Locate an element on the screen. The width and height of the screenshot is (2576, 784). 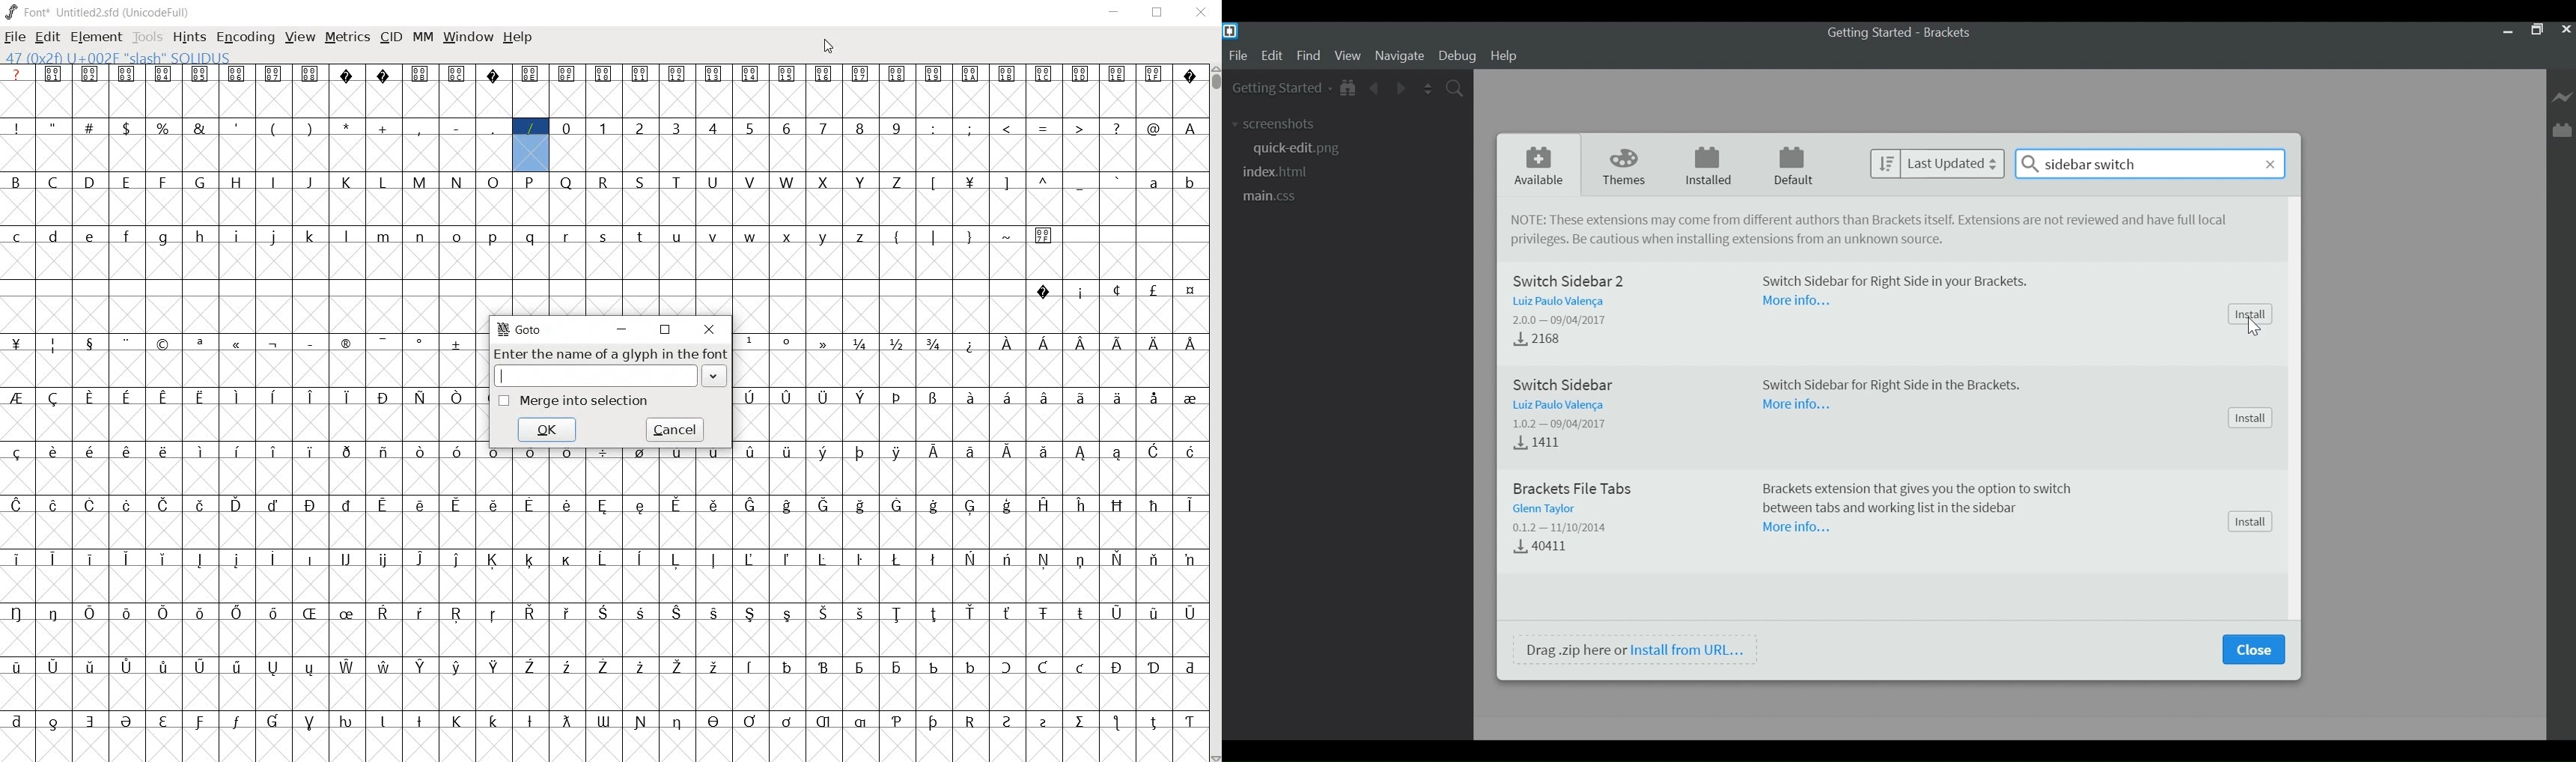
glyph is located at coordinates (530, 612).